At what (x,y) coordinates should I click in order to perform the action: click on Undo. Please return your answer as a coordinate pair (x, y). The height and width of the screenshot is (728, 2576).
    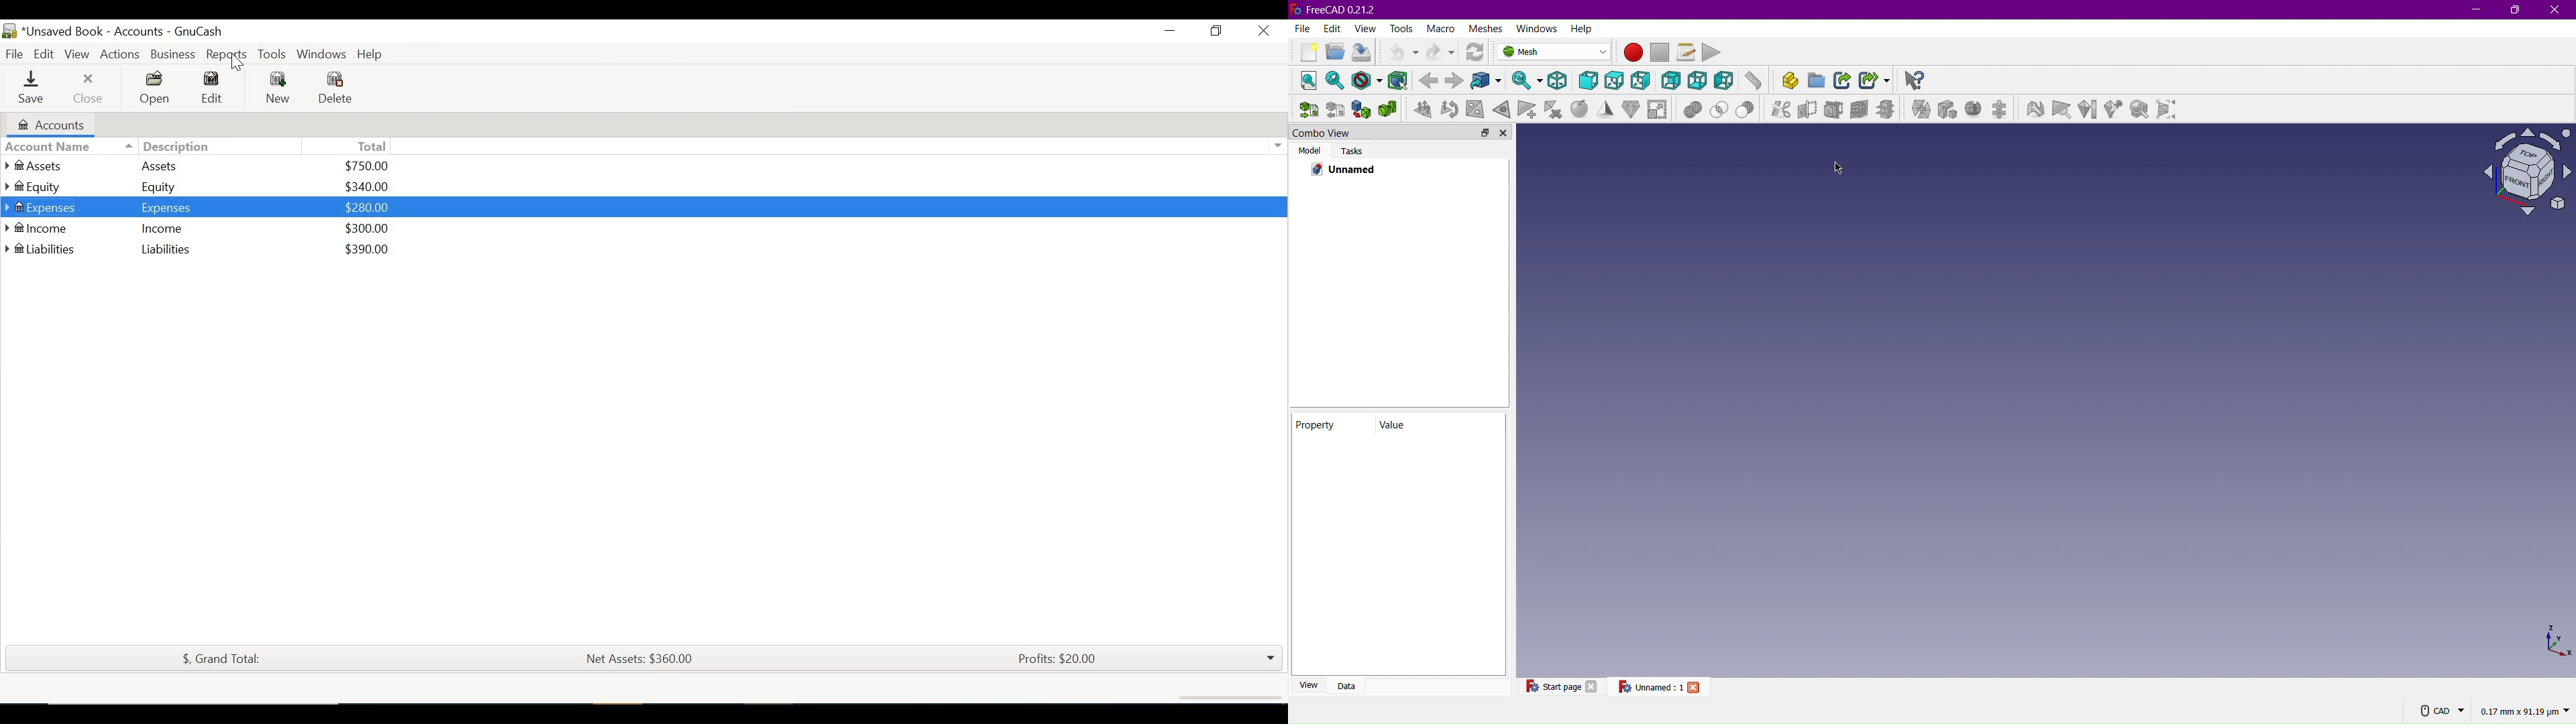
    Looking at the image, I should click on (1399, 52).